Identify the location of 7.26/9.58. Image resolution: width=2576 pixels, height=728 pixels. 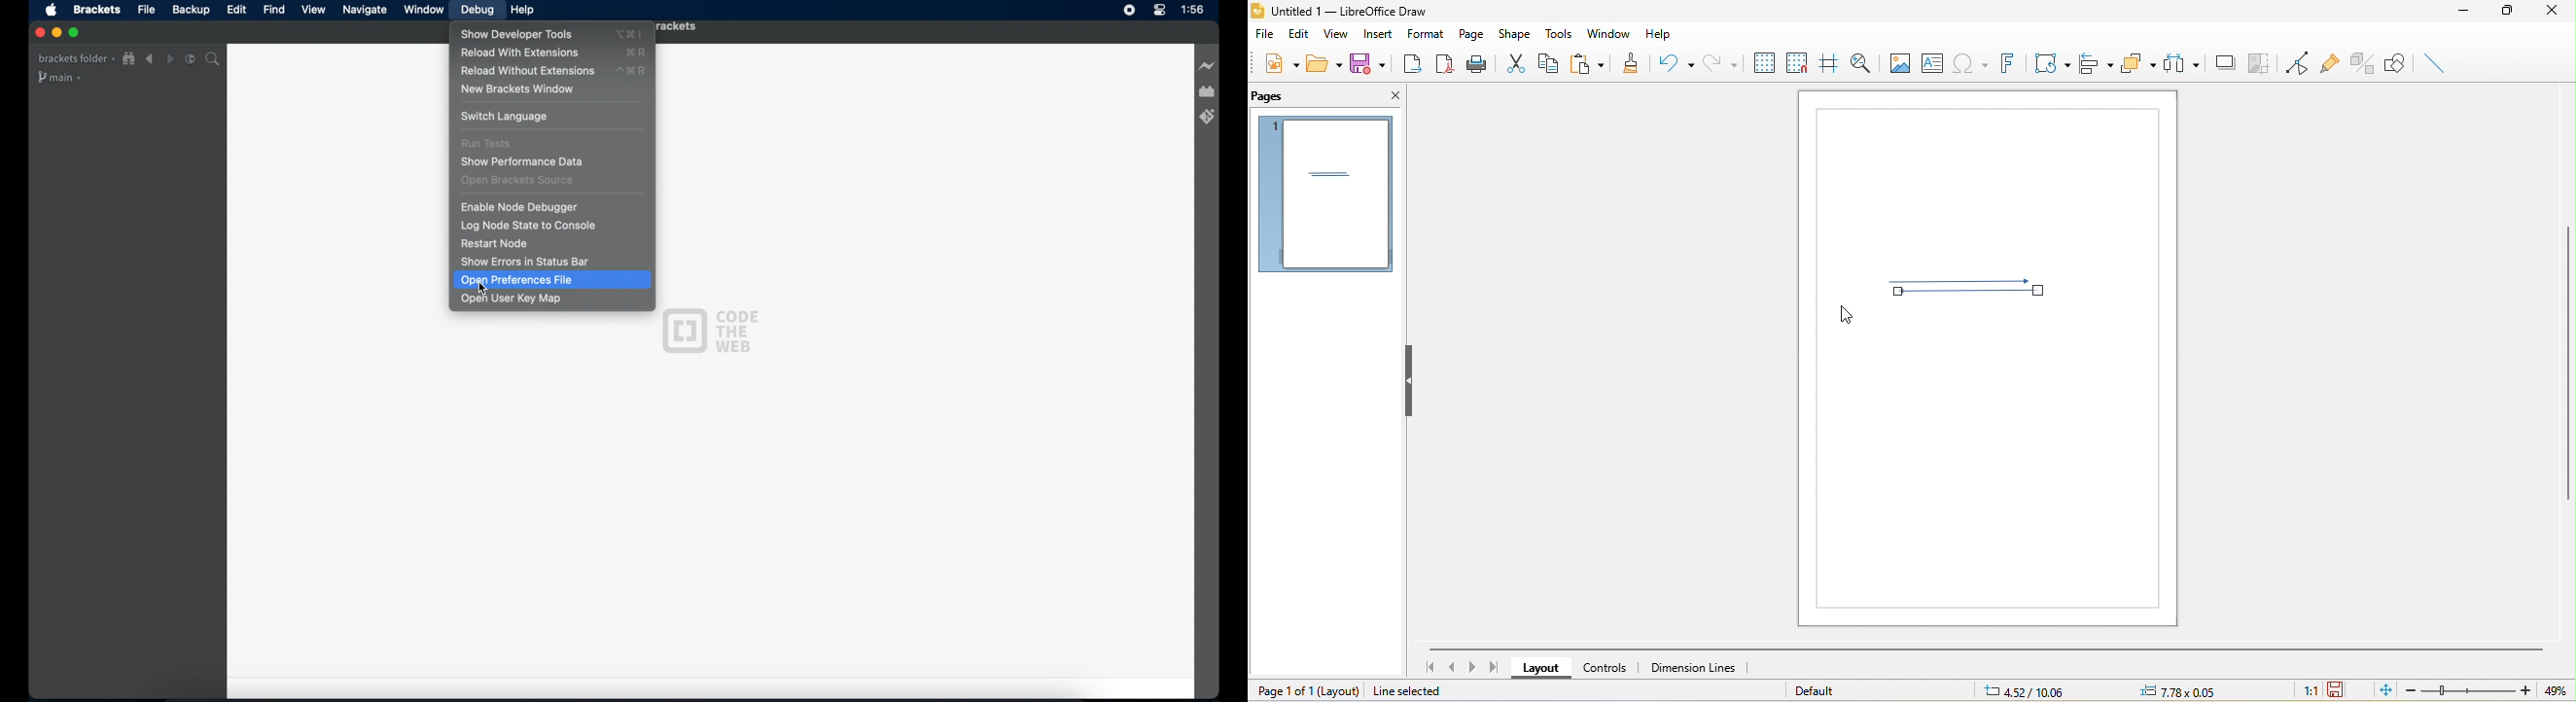
(2033, 691).